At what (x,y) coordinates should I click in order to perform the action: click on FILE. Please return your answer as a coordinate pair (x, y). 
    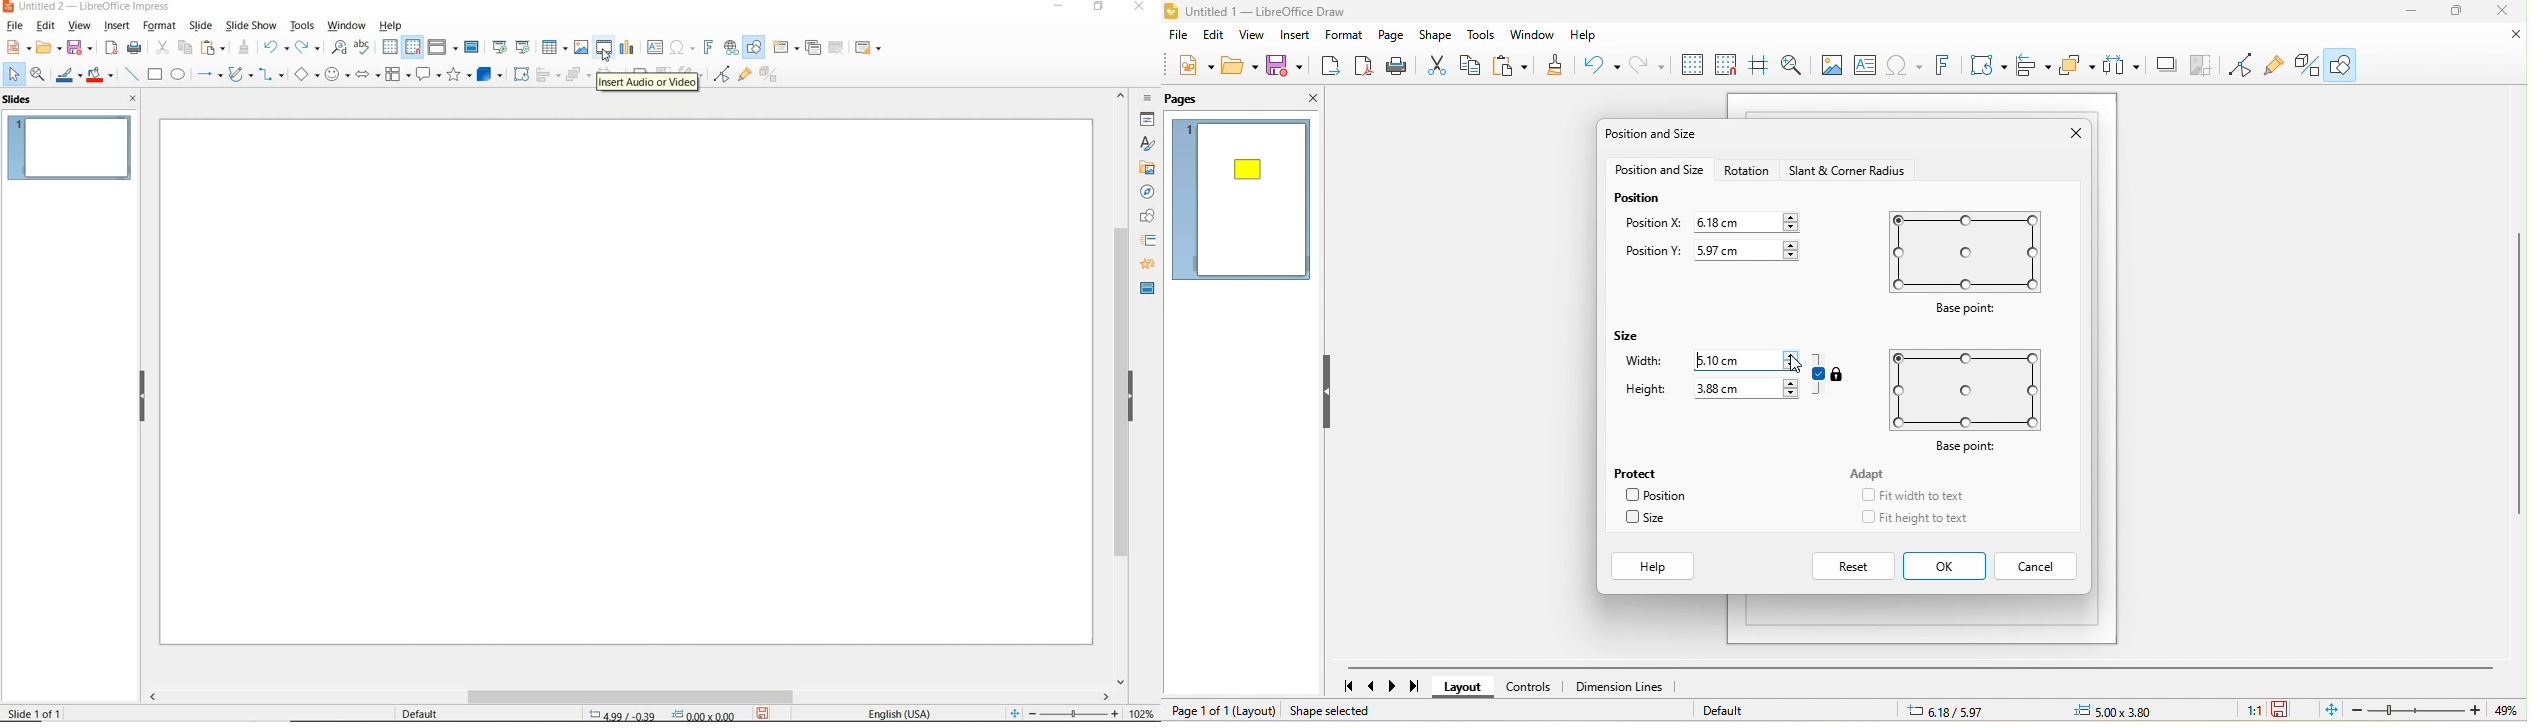
    Looking at the image, I should click on (12, 27).